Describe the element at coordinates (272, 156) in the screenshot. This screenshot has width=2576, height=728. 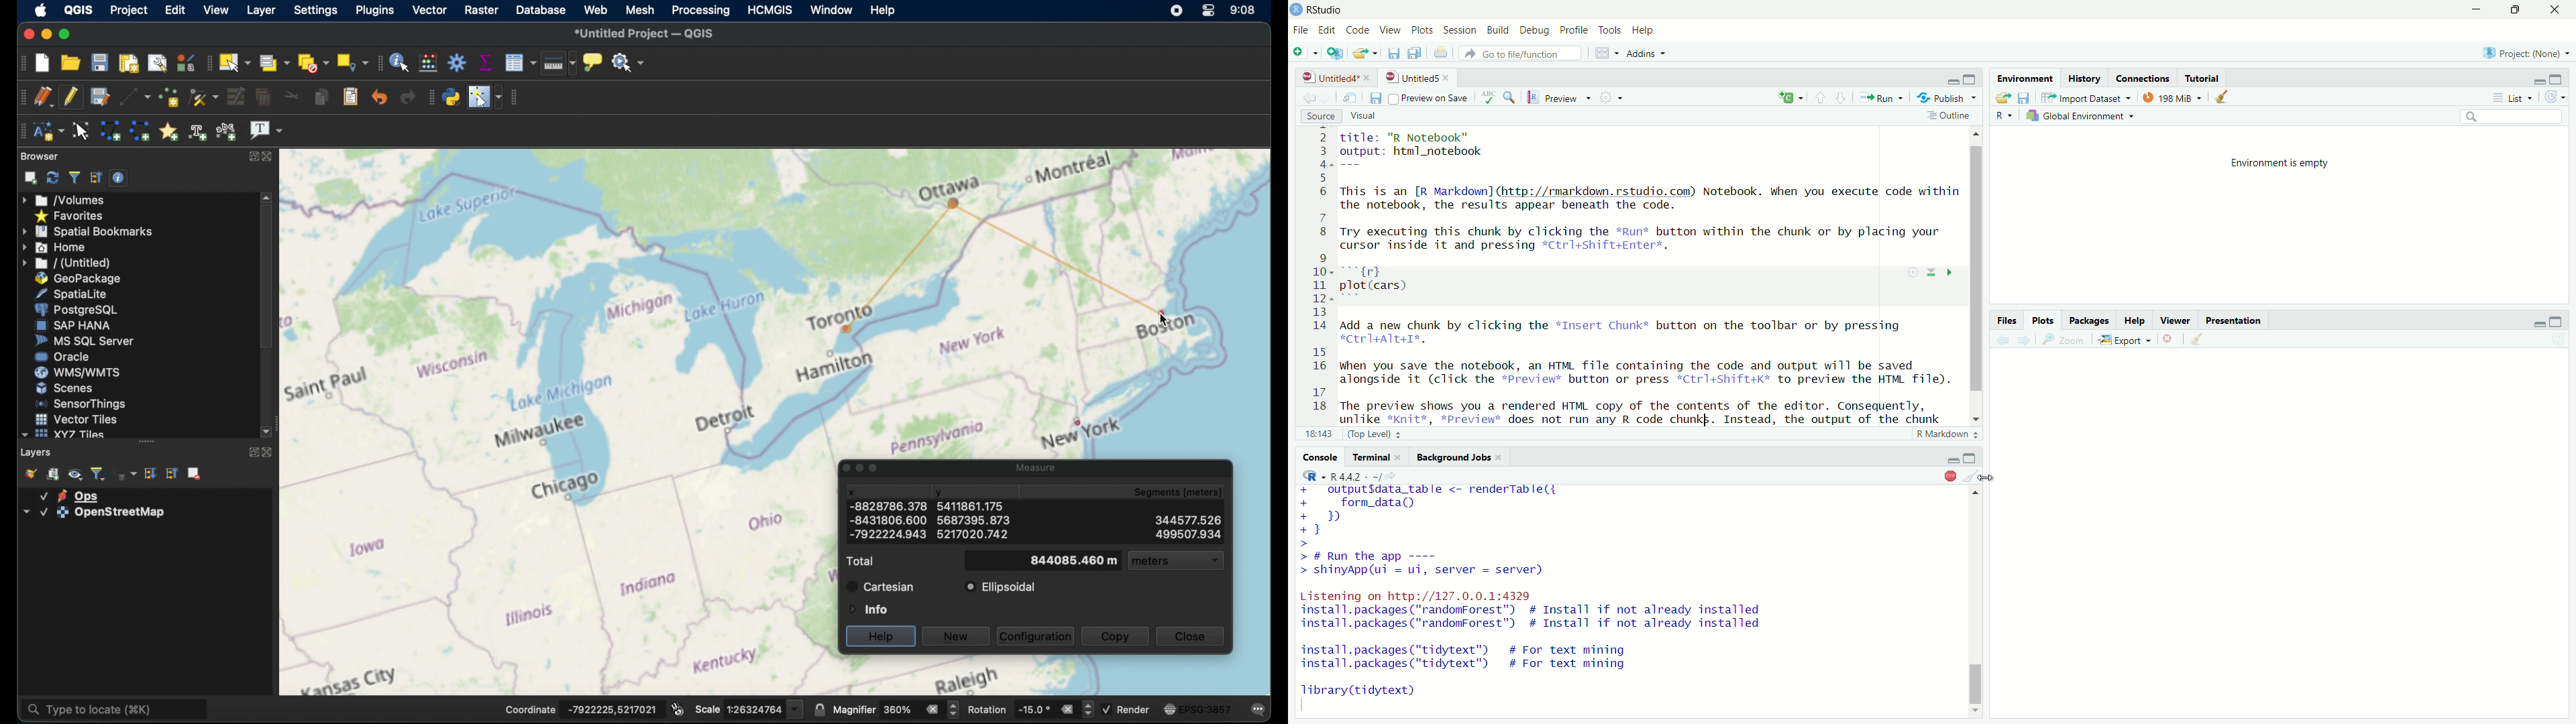
I see `close` at that location.